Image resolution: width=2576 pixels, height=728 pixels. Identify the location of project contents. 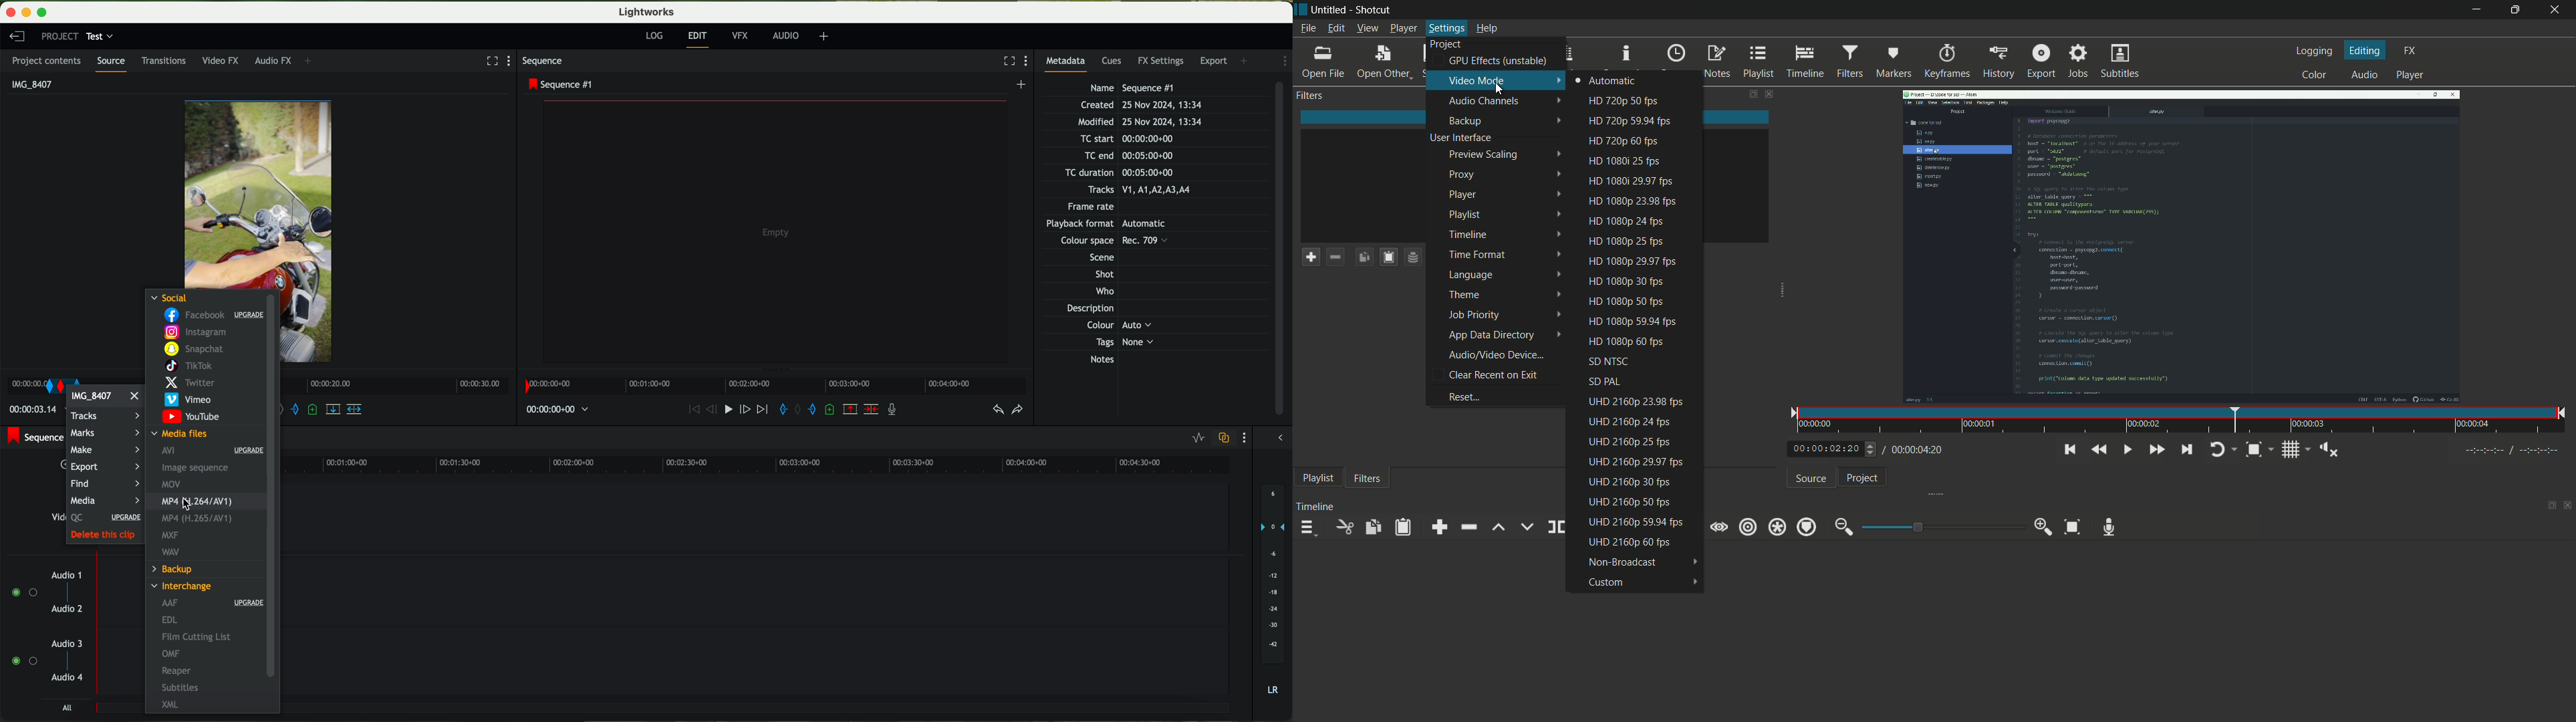
(48, 61).